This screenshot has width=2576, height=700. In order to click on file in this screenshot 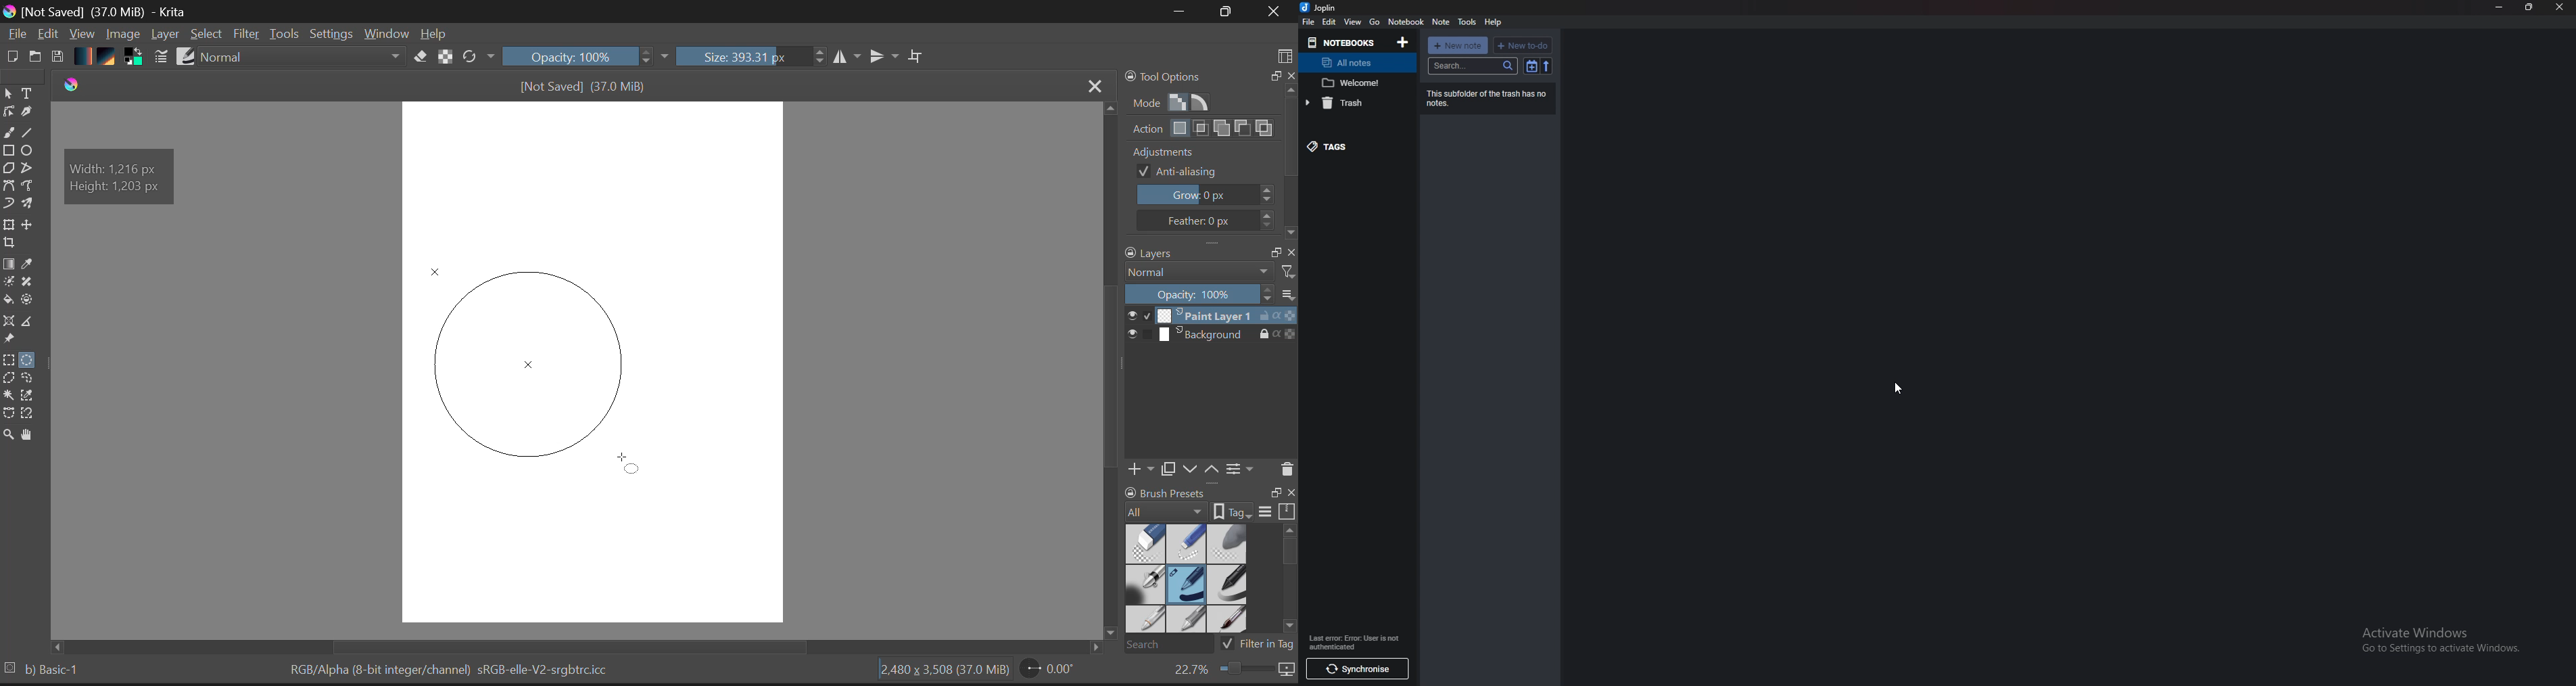, I will do `click(1307, 23)`.